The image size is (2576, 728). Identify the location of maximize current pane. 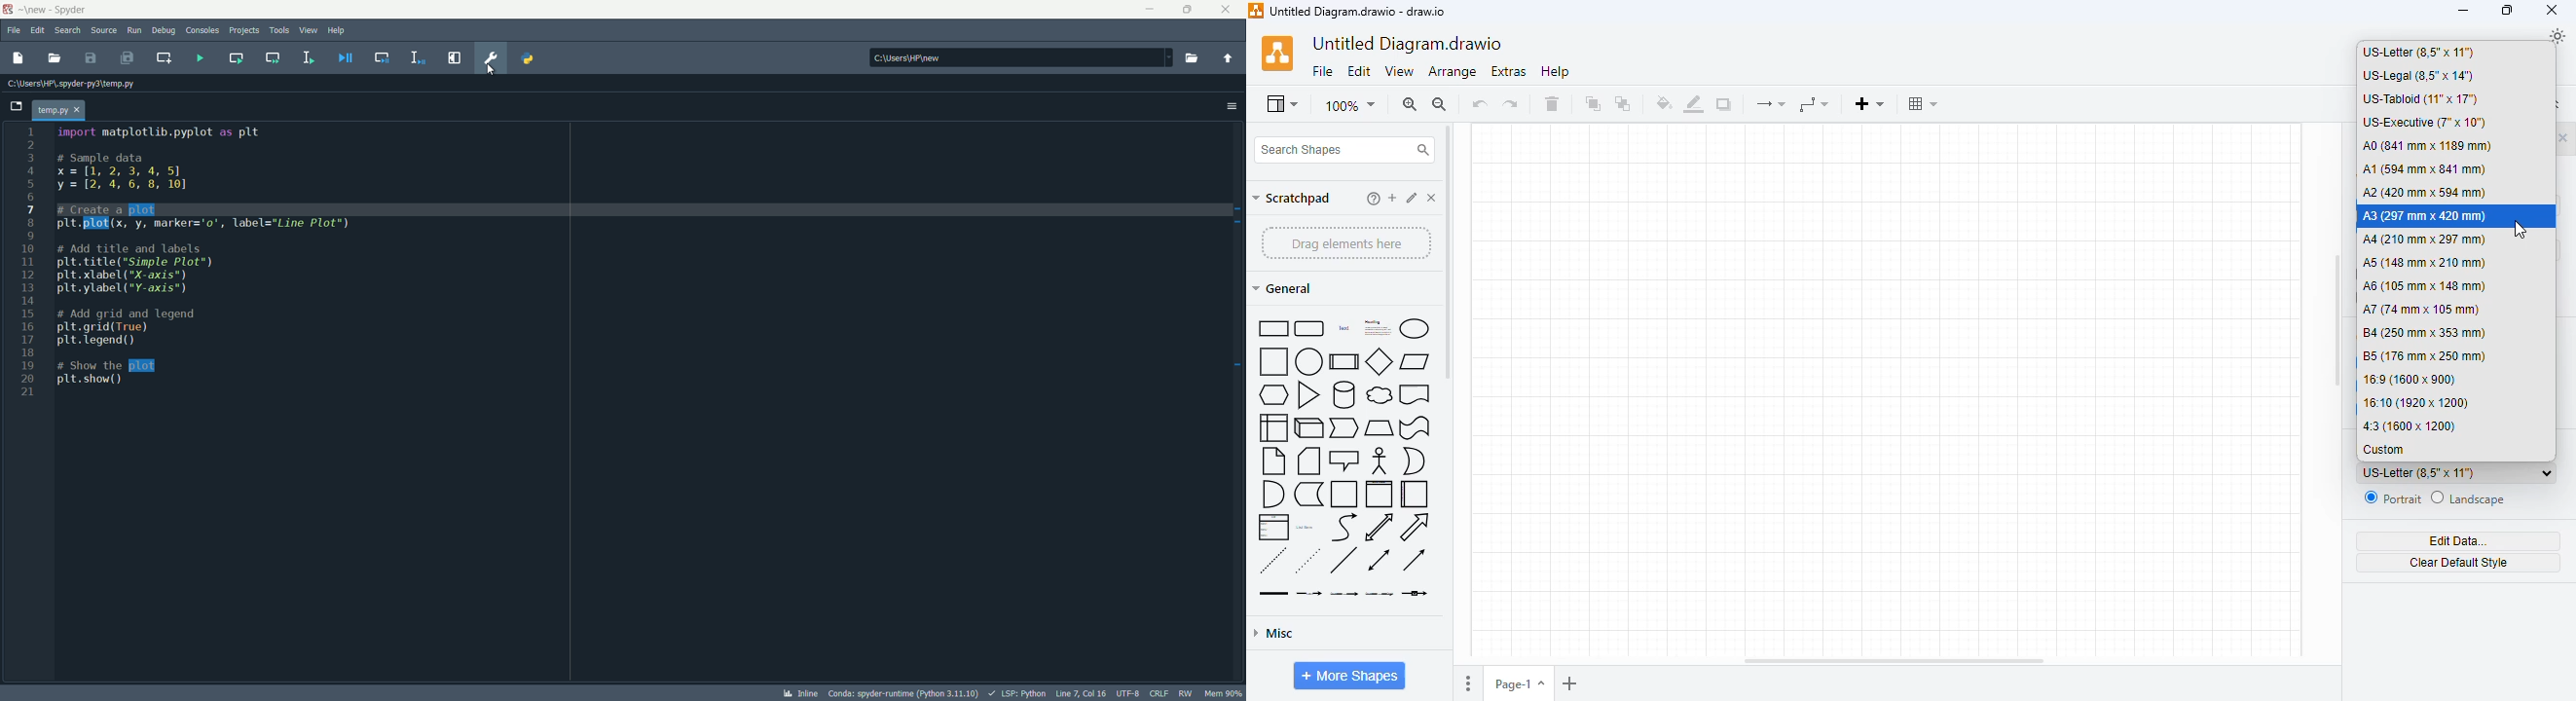
(456, 58).